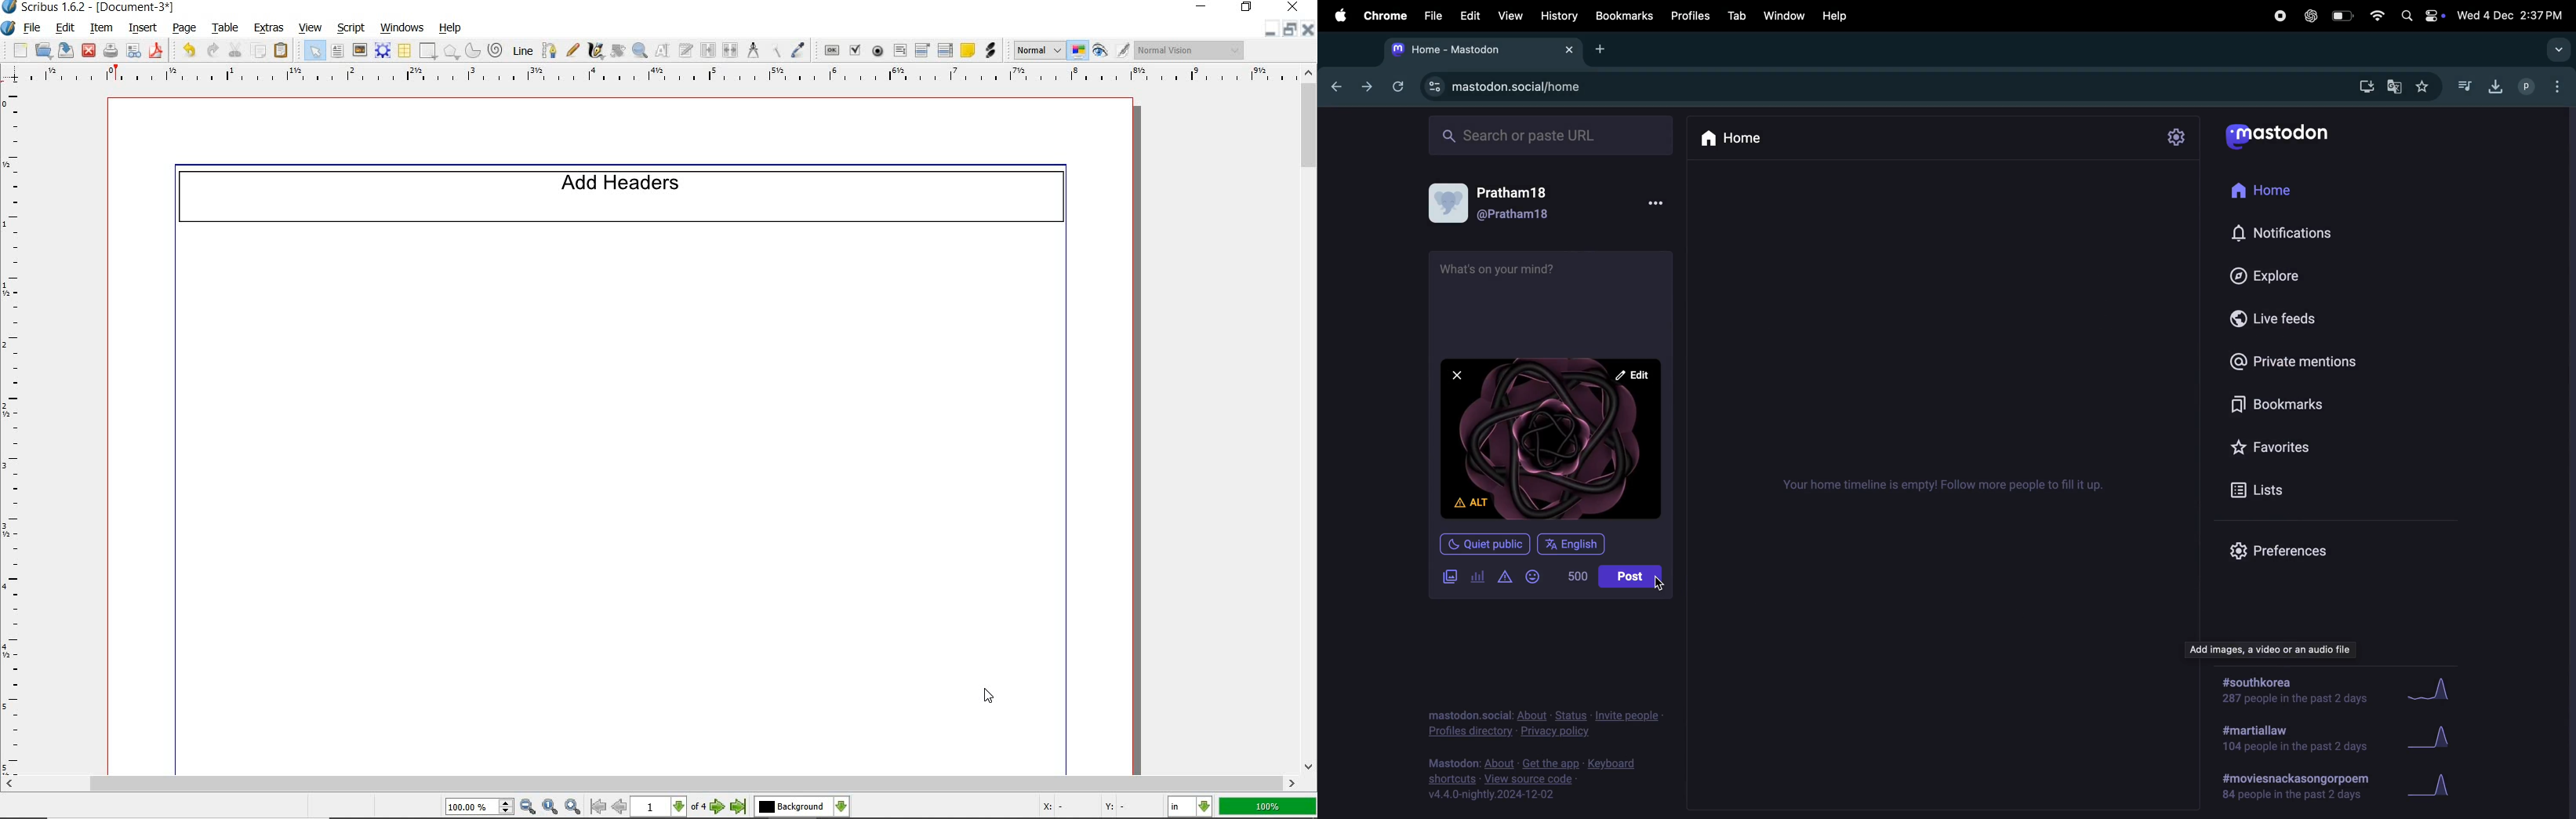  Describe the element at coordinates (154, 51) in the screenshot. I see `save as pdf` at that location.